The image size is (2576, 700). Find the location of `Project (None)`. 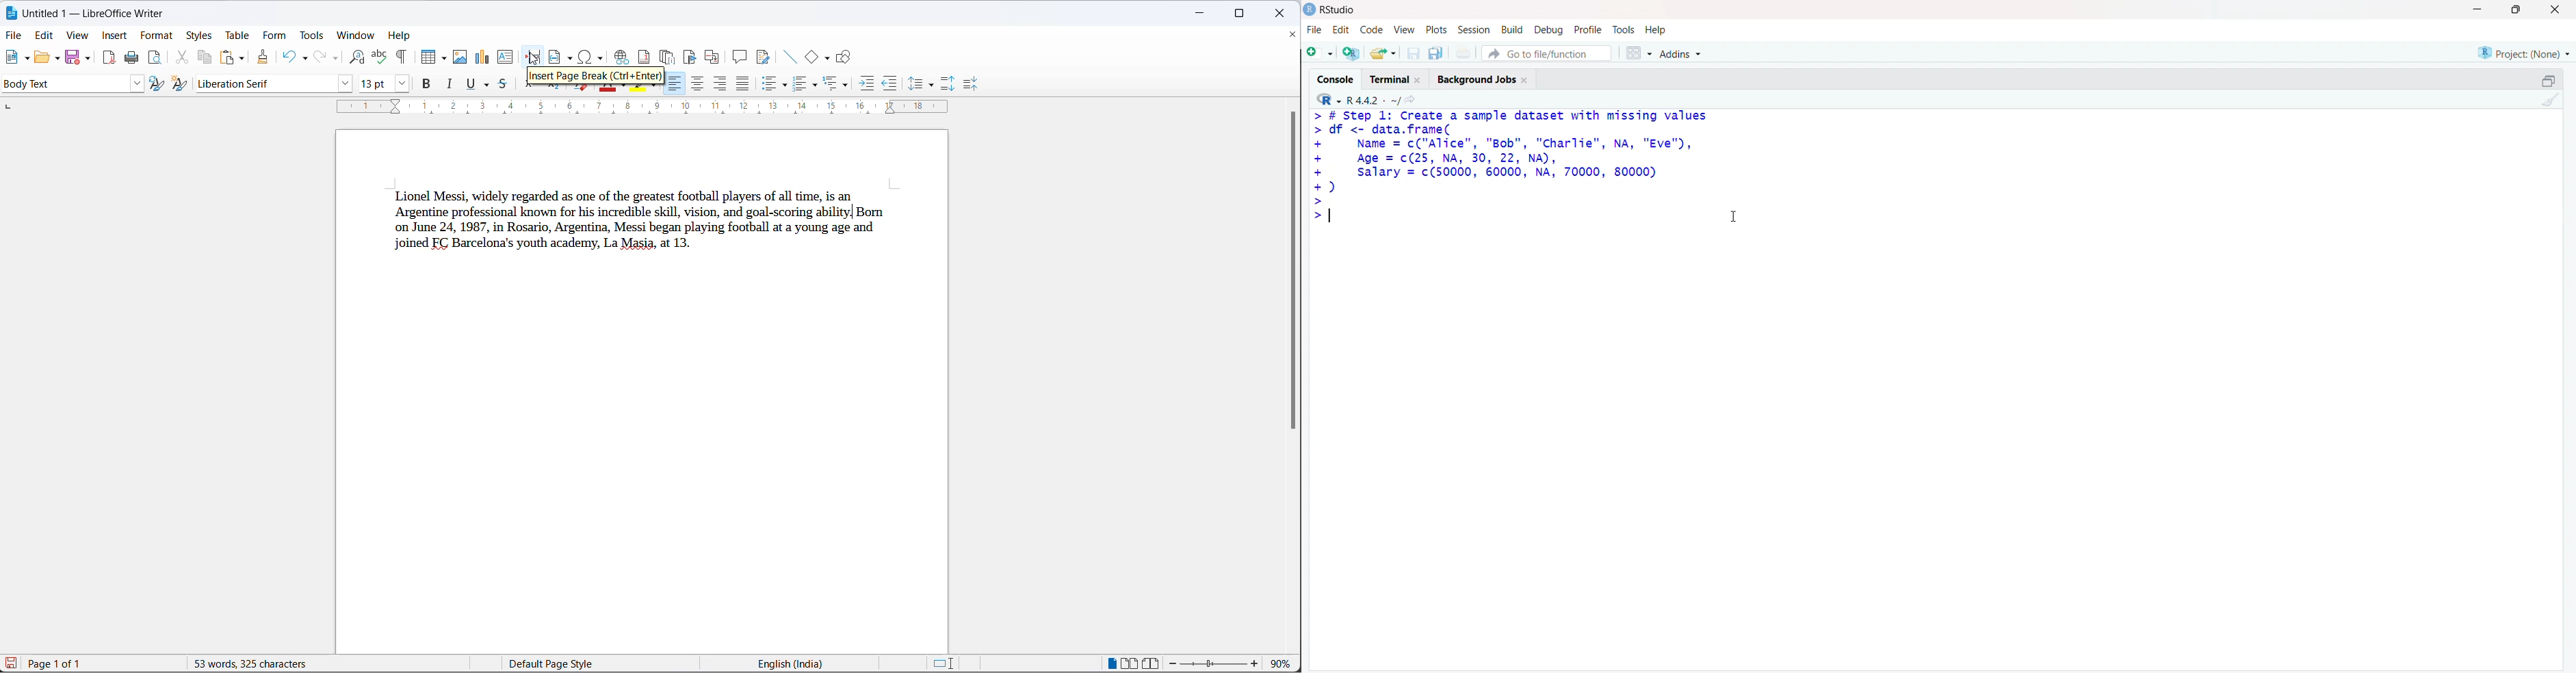

Project (None) is located at coordinates (2523, 52).